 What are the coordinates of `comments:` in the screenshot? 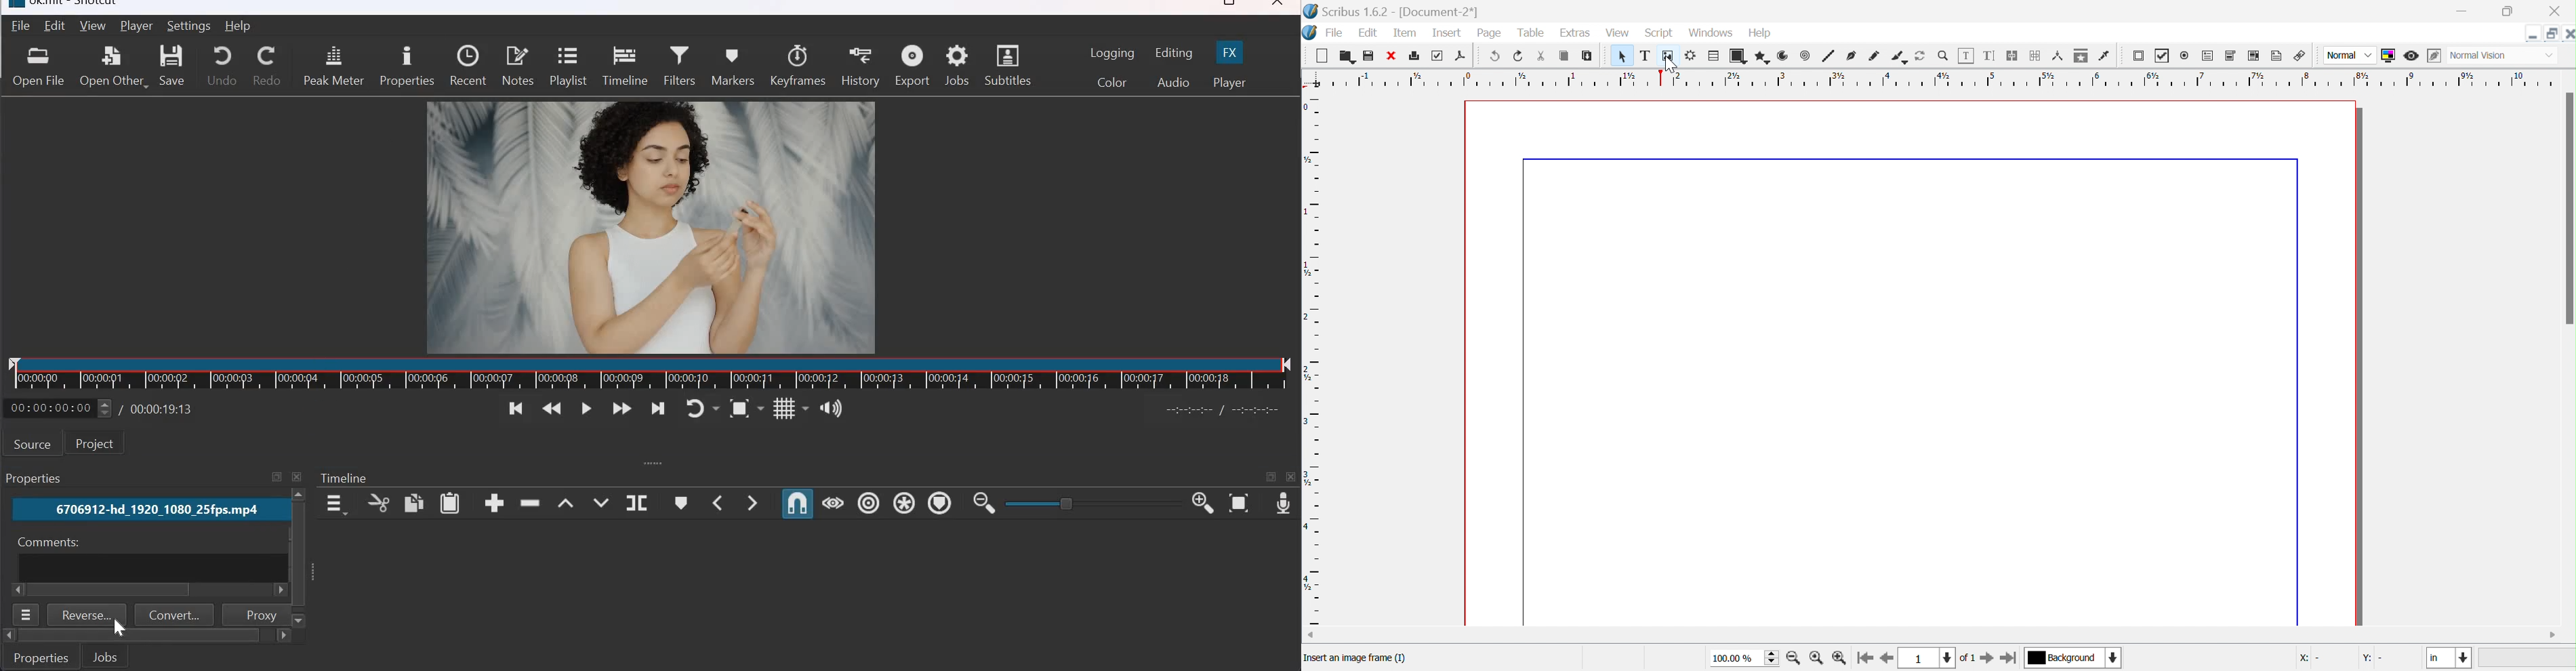 It's located at (46, 542).